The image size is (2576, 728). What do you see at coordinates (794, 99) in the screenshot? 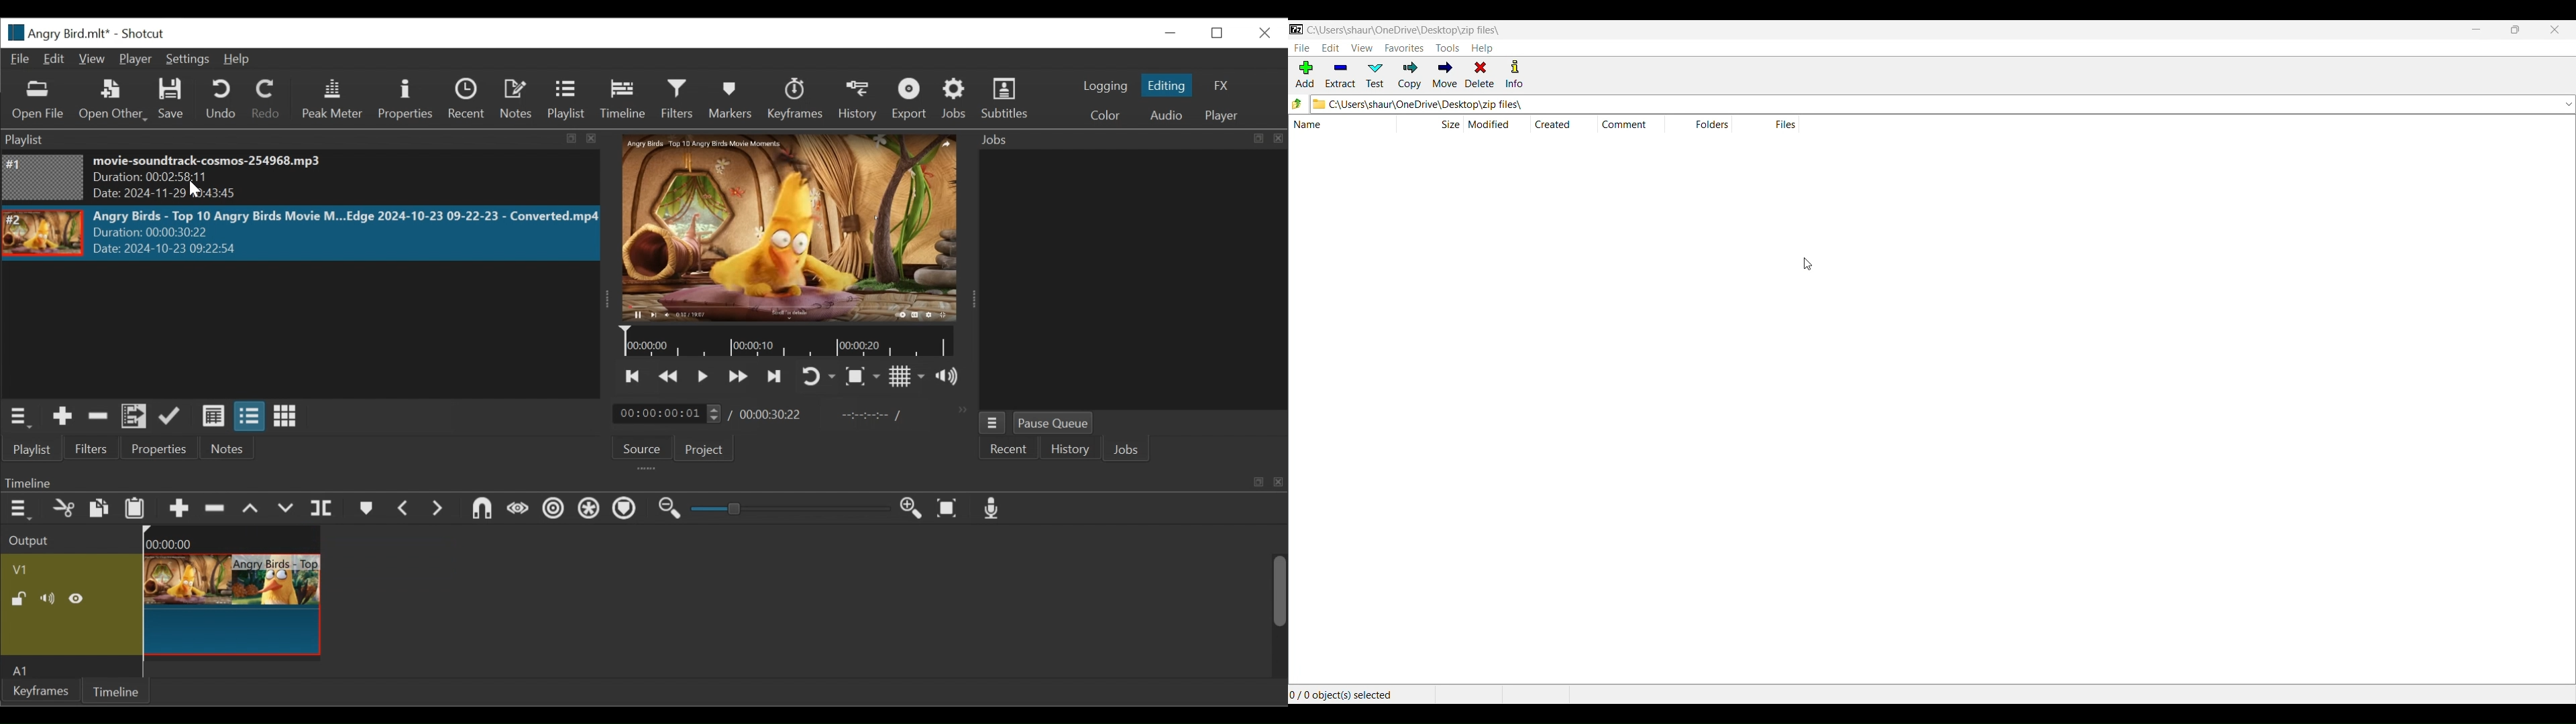
I see `Keyframes` at bounding box center [794, 99].